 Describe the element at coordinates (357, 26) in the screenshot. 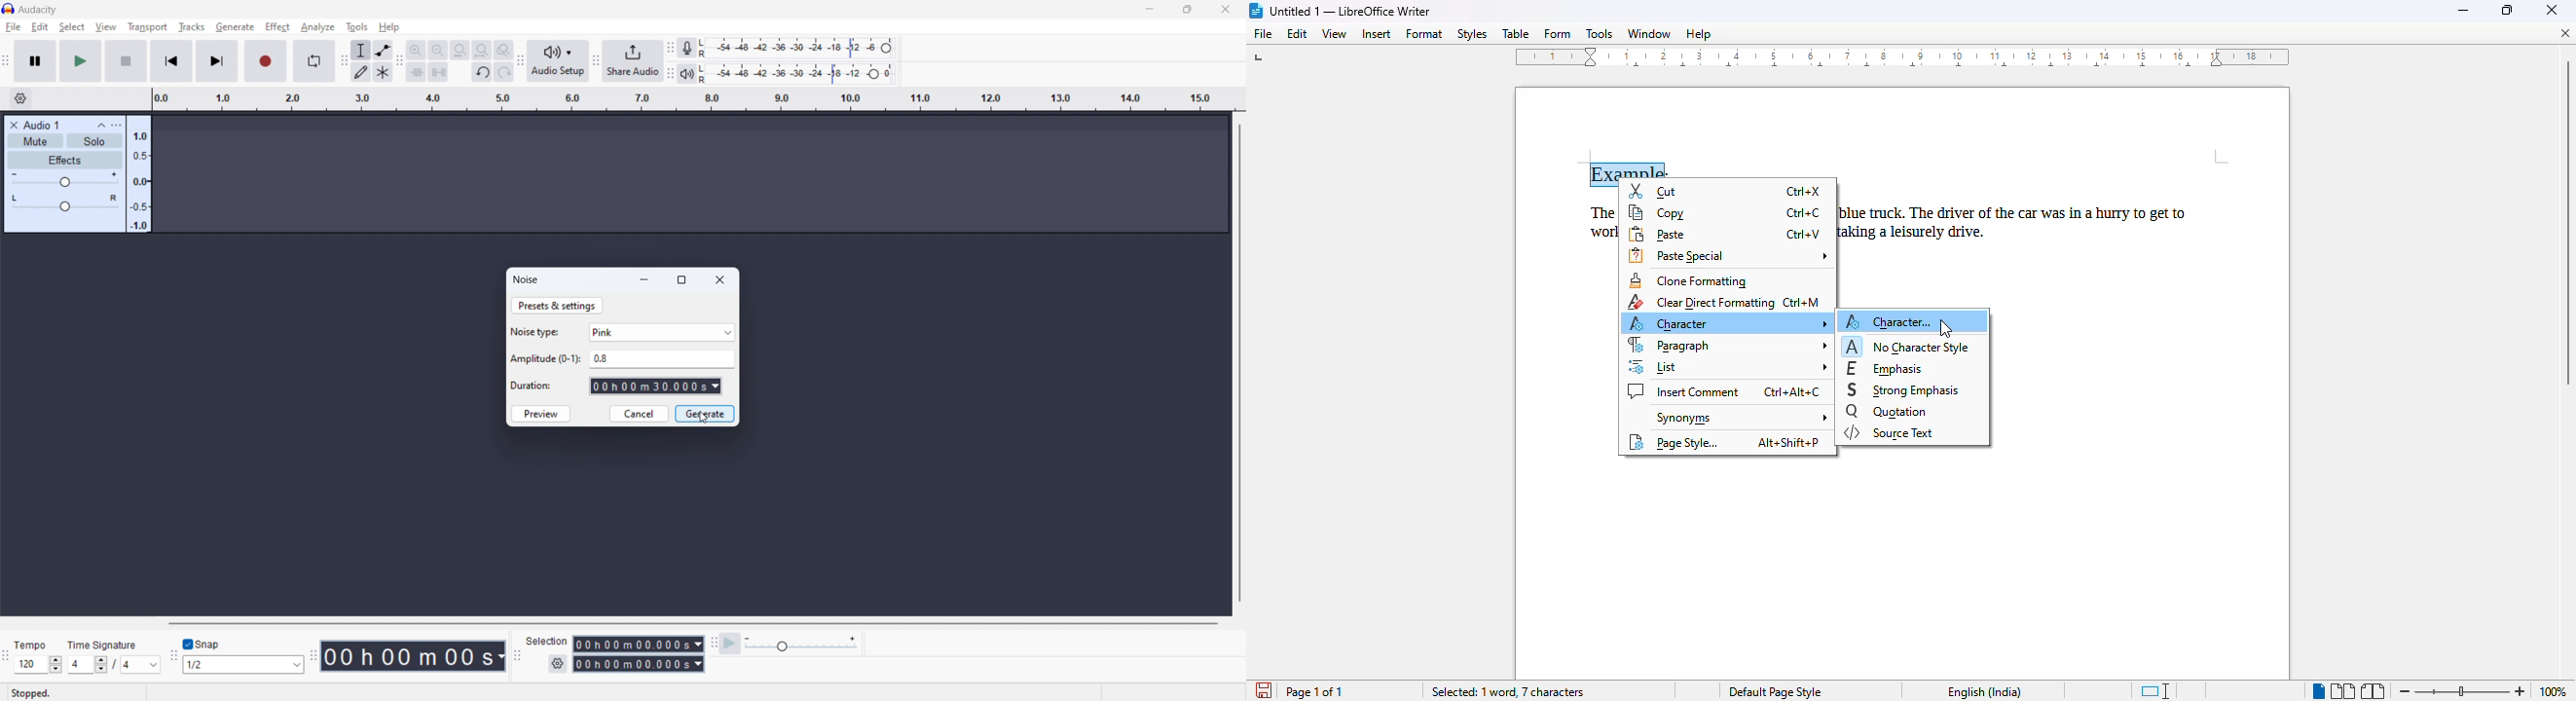

I see `tools` at that location.